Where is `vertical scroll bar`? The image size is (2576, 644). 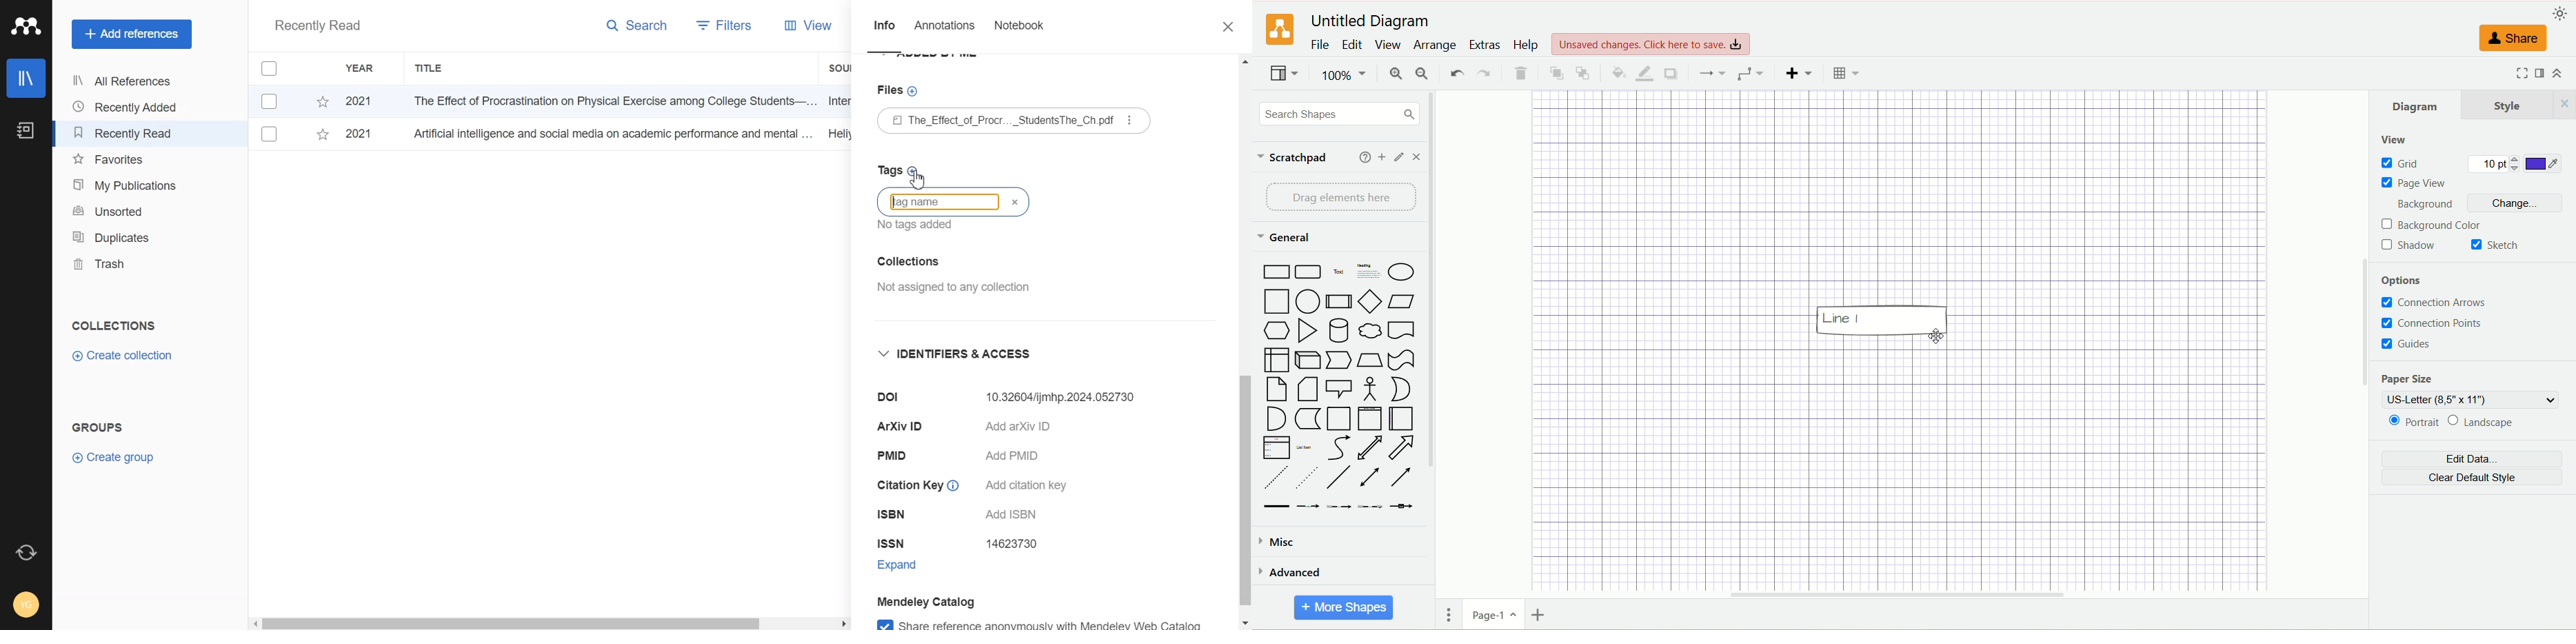 vertical scroll bar is located at coordinates (2359, 345).